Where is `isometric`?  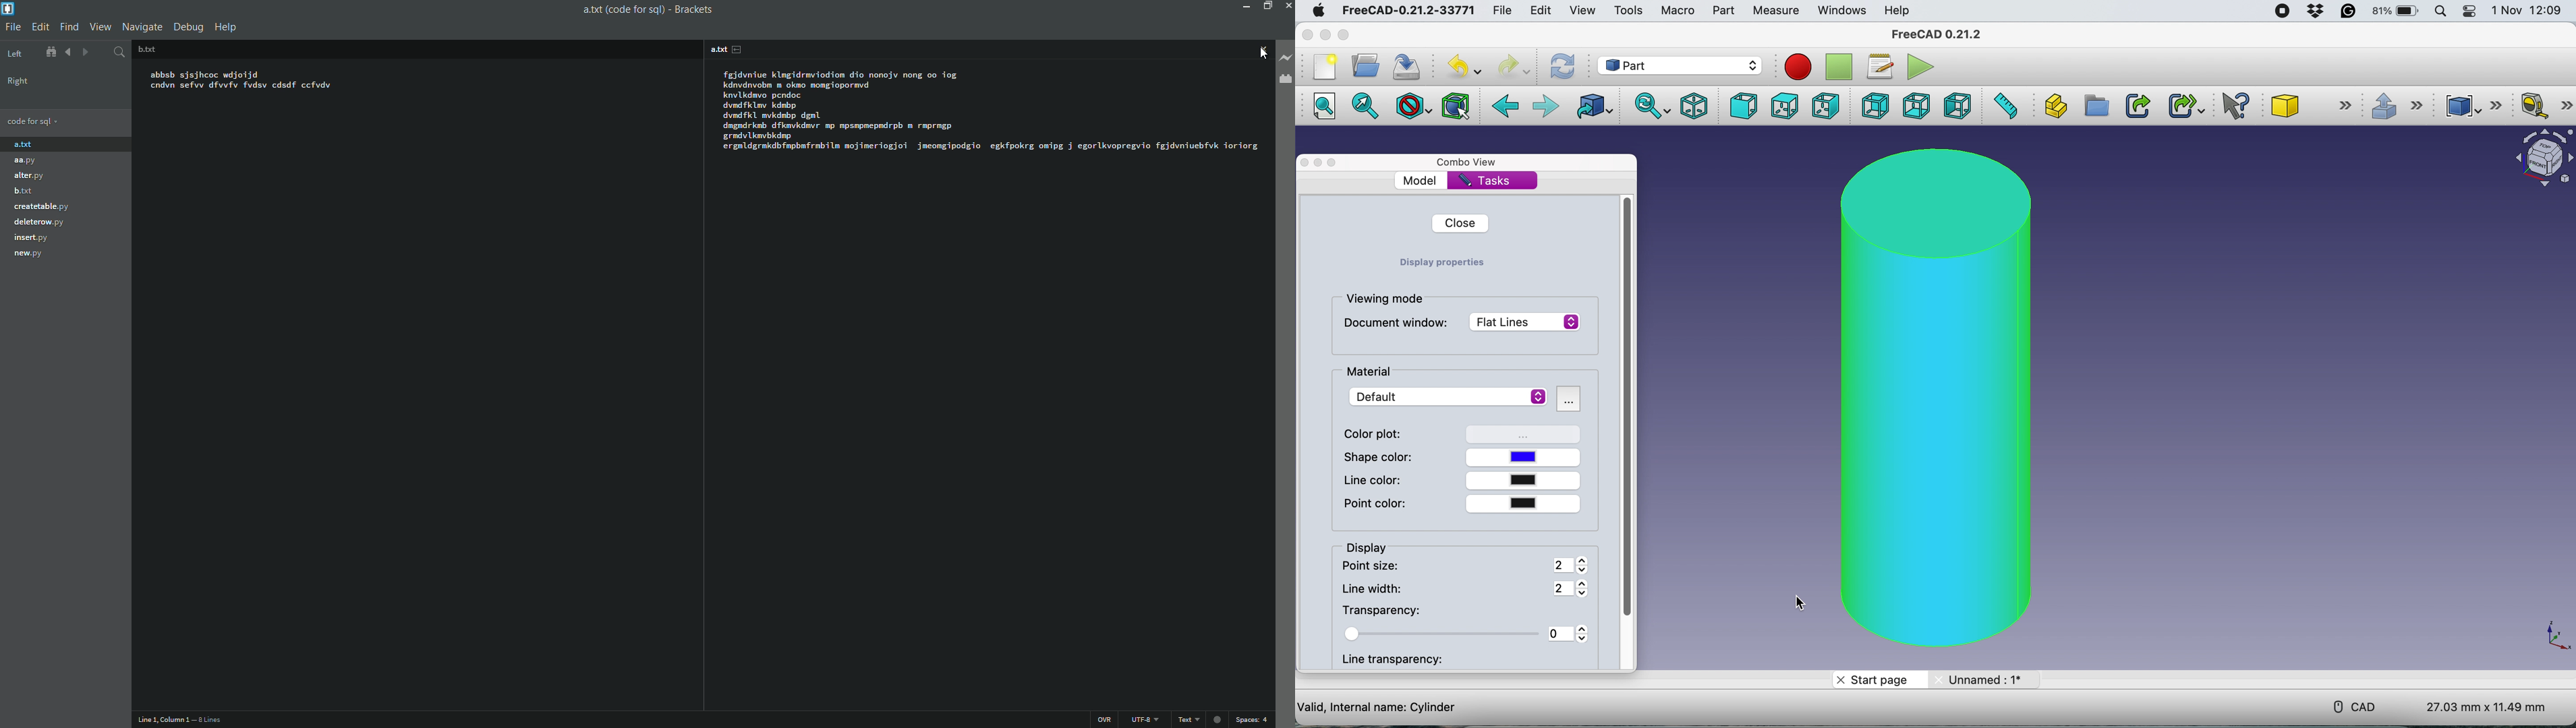 isometric is located at coordinates (1694, 105).